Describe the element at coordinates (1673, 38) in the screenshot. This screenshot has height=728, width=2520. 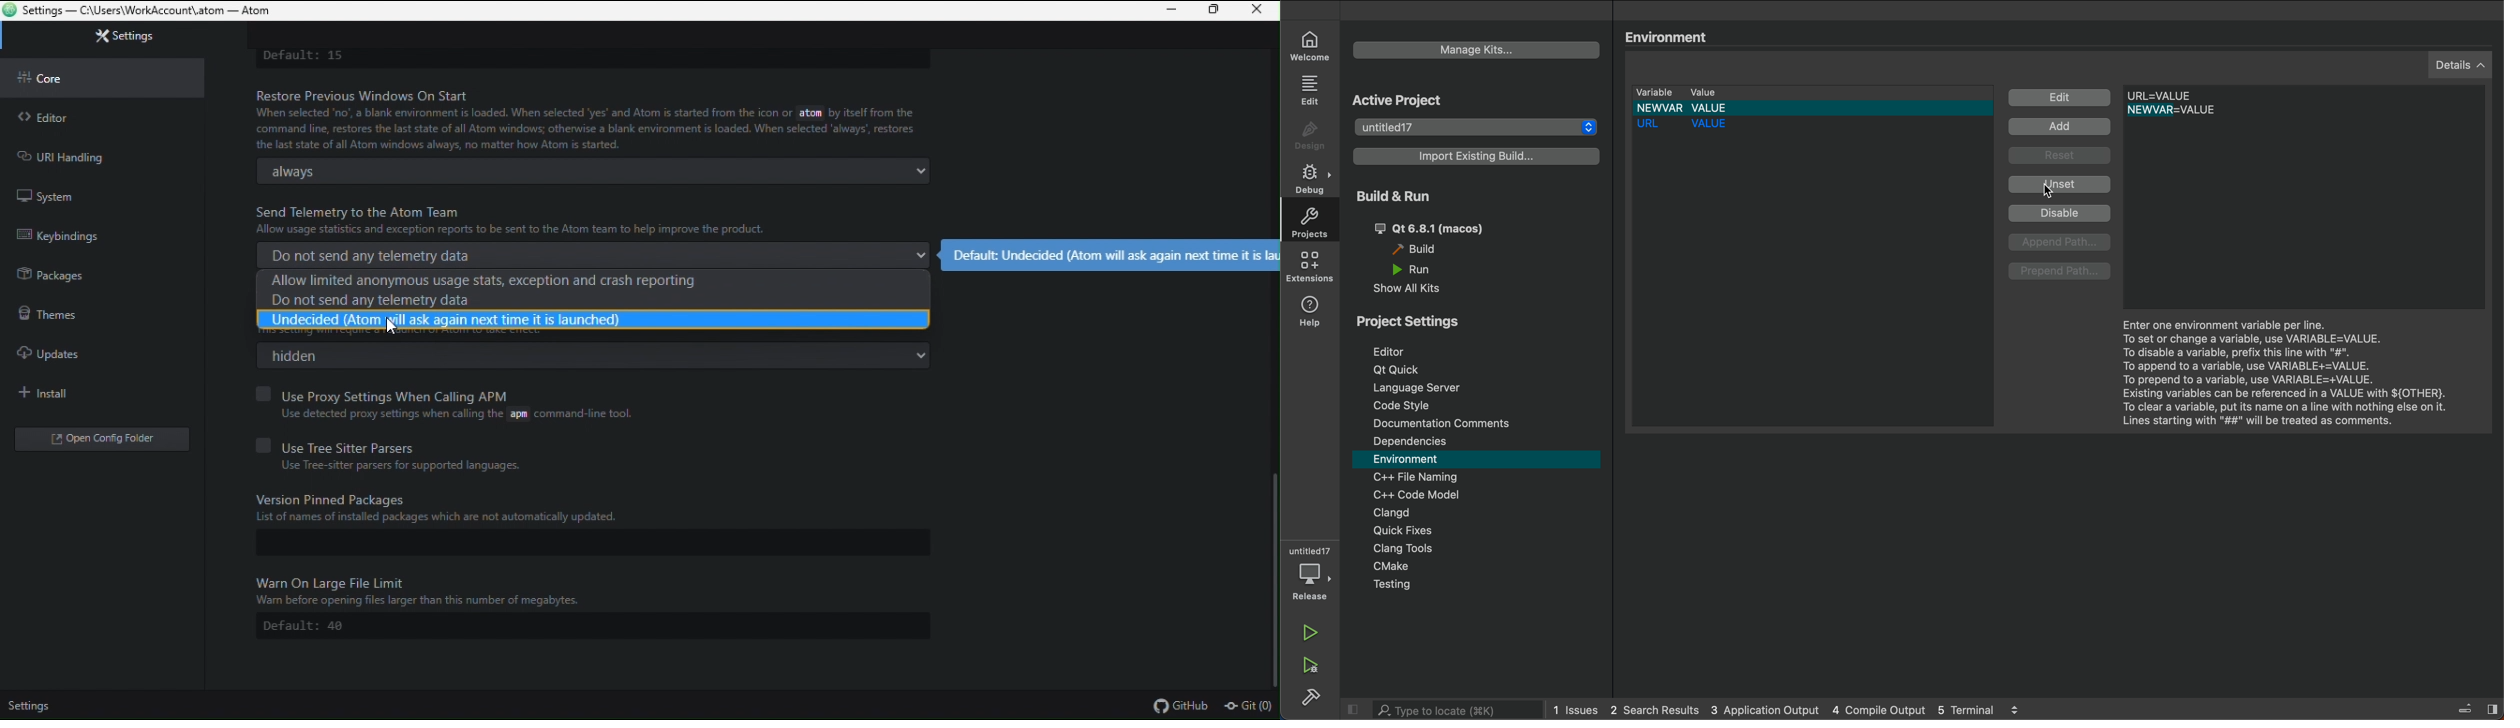
I see `environment` at that location.